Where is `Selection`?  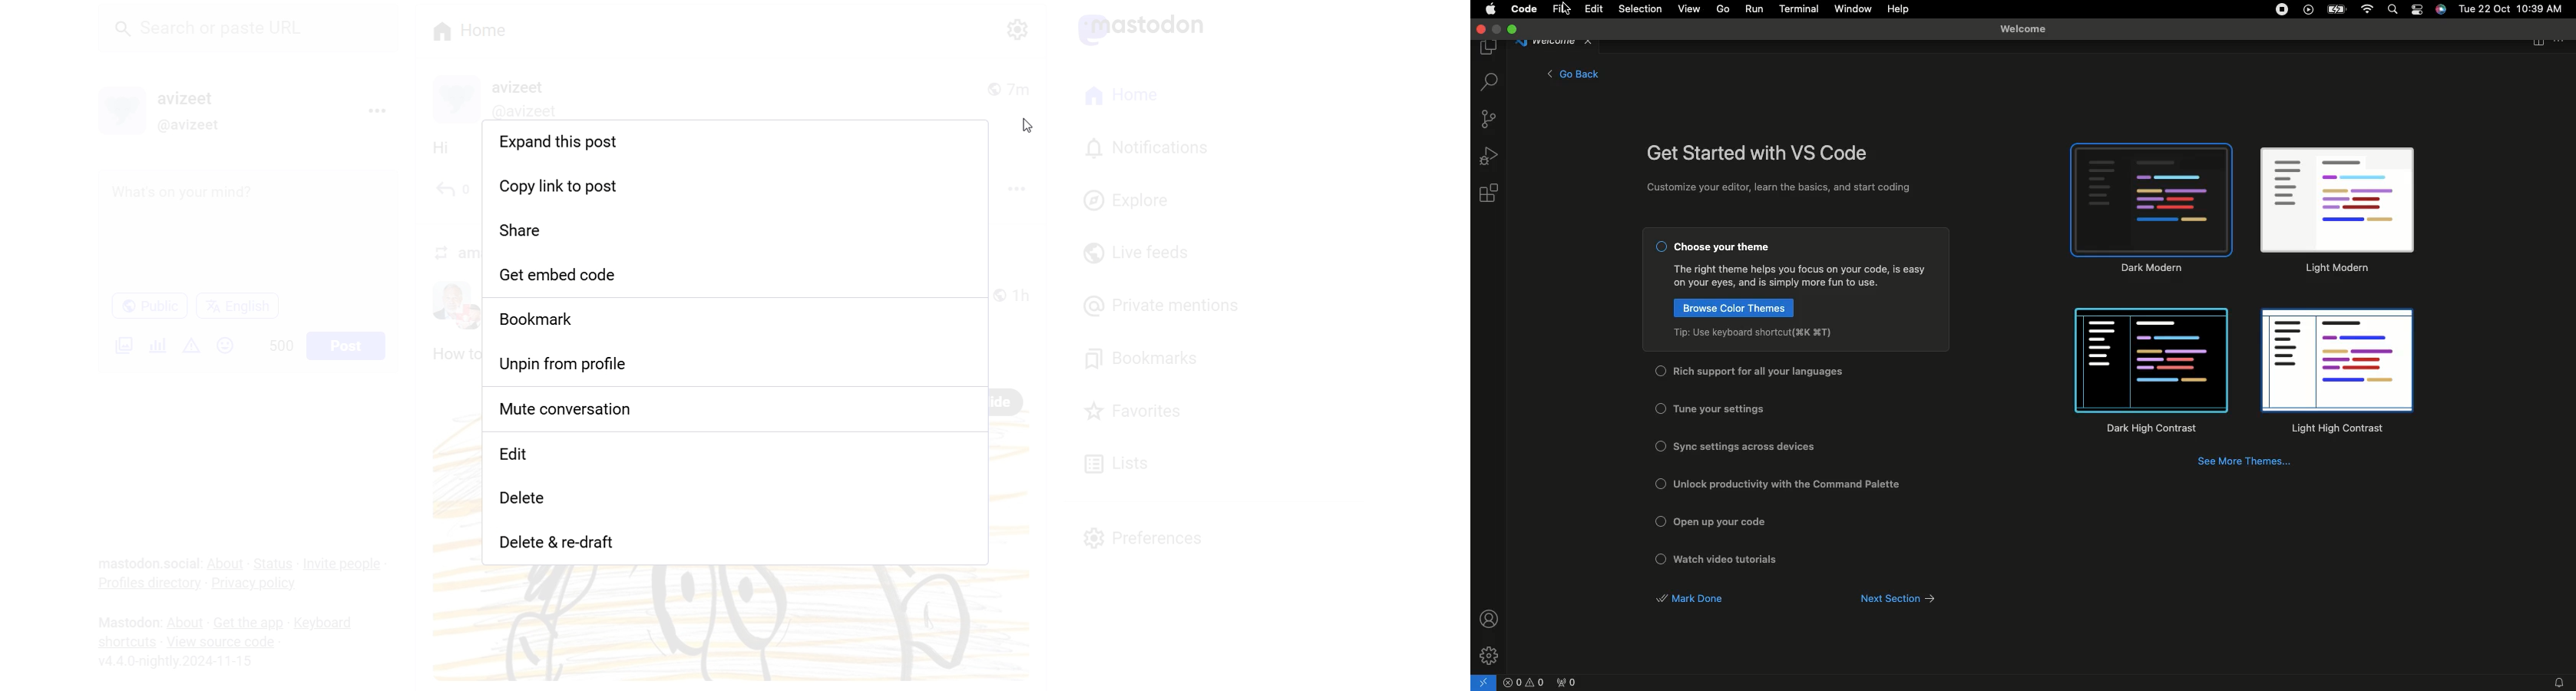
Selection is located at coordinates (1642, 9).